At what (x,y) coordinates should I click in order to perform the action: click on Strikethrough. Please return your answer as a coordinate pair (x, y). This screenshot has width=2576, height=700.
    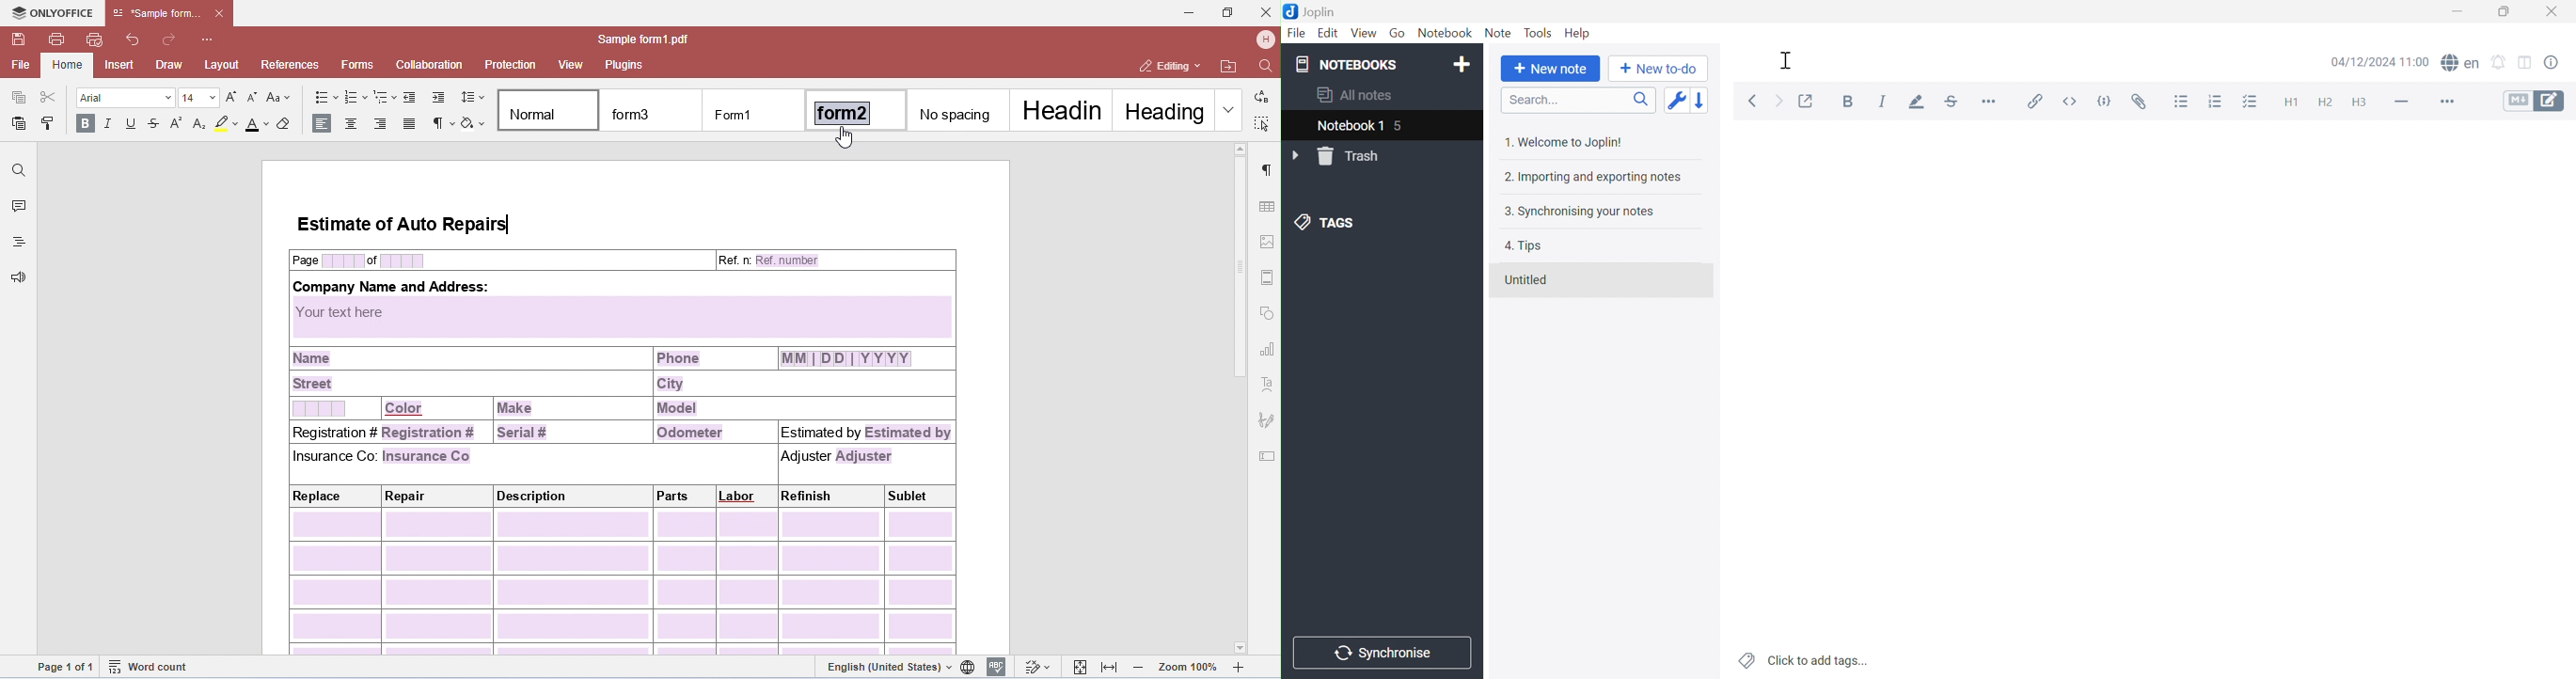
    Looking at the image, I should click on (1955, 103).